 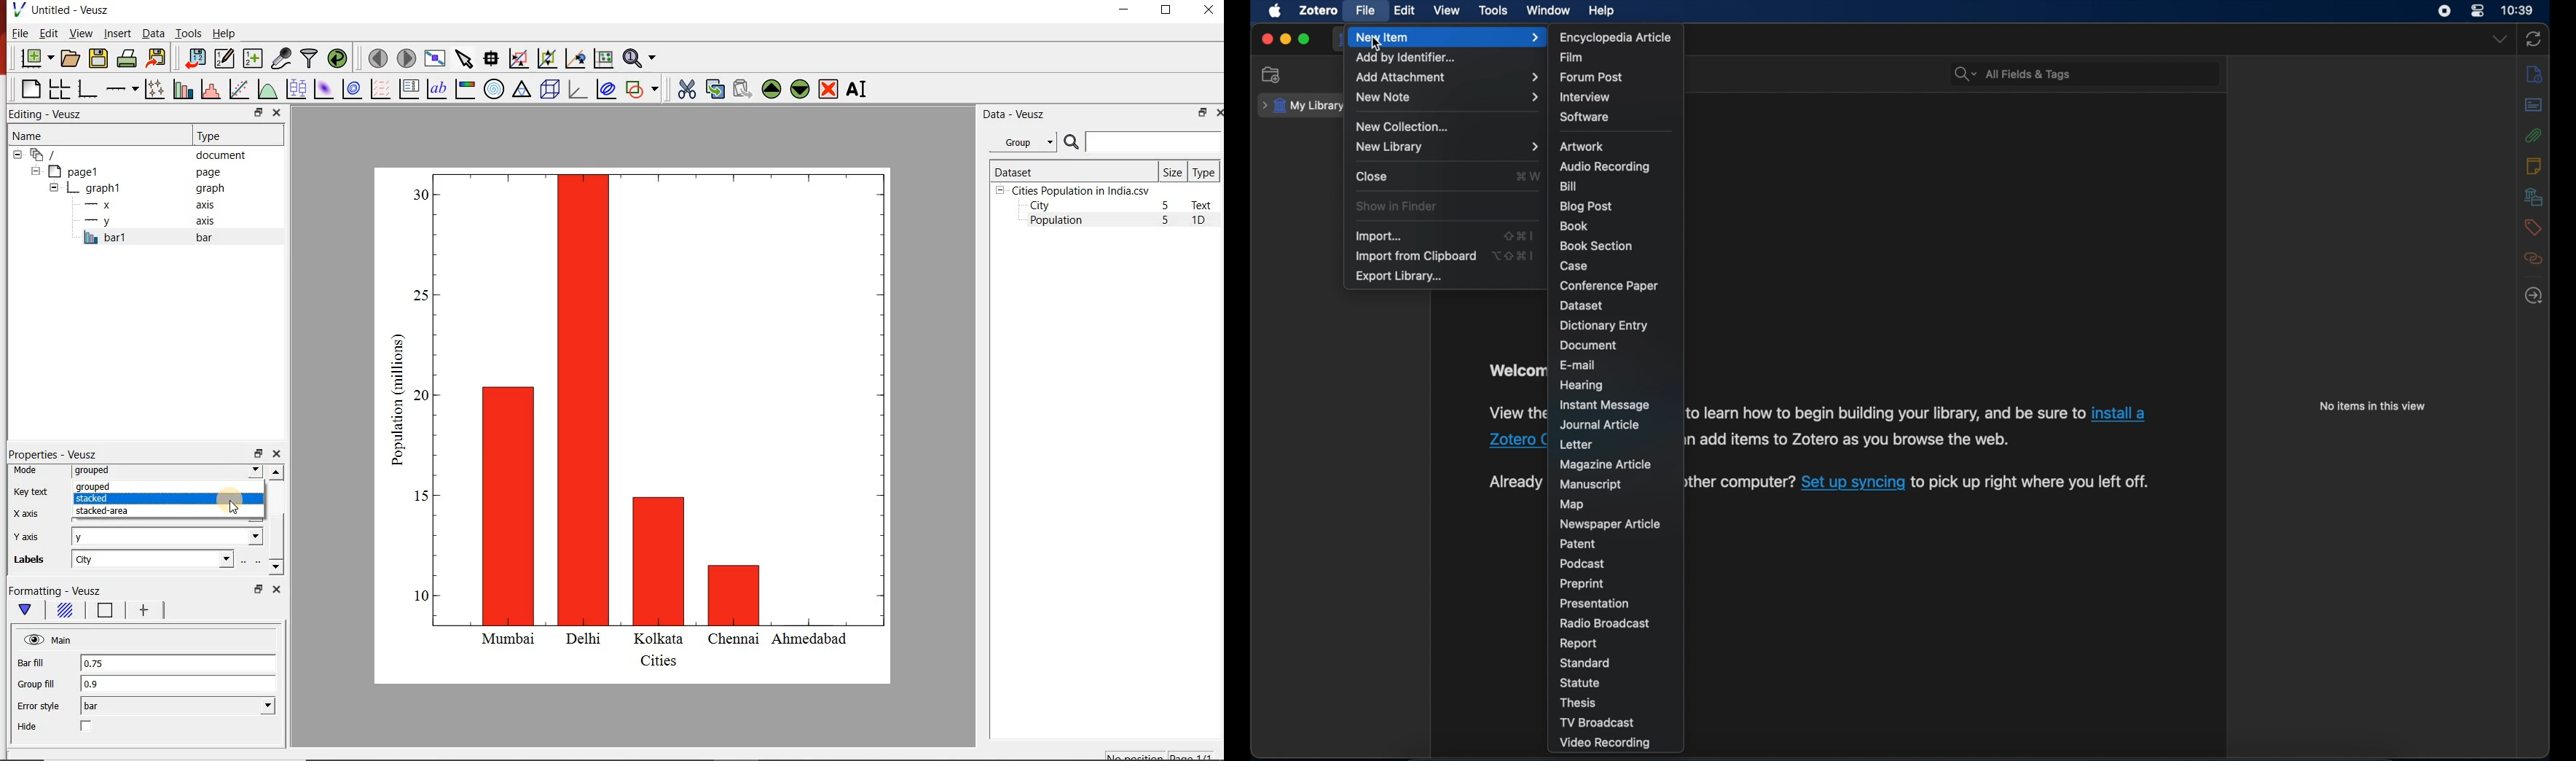 What do you see at coordinates (1608, 465) in the screenshot?
I see `magazine article` at bounding box center [1608, 465].